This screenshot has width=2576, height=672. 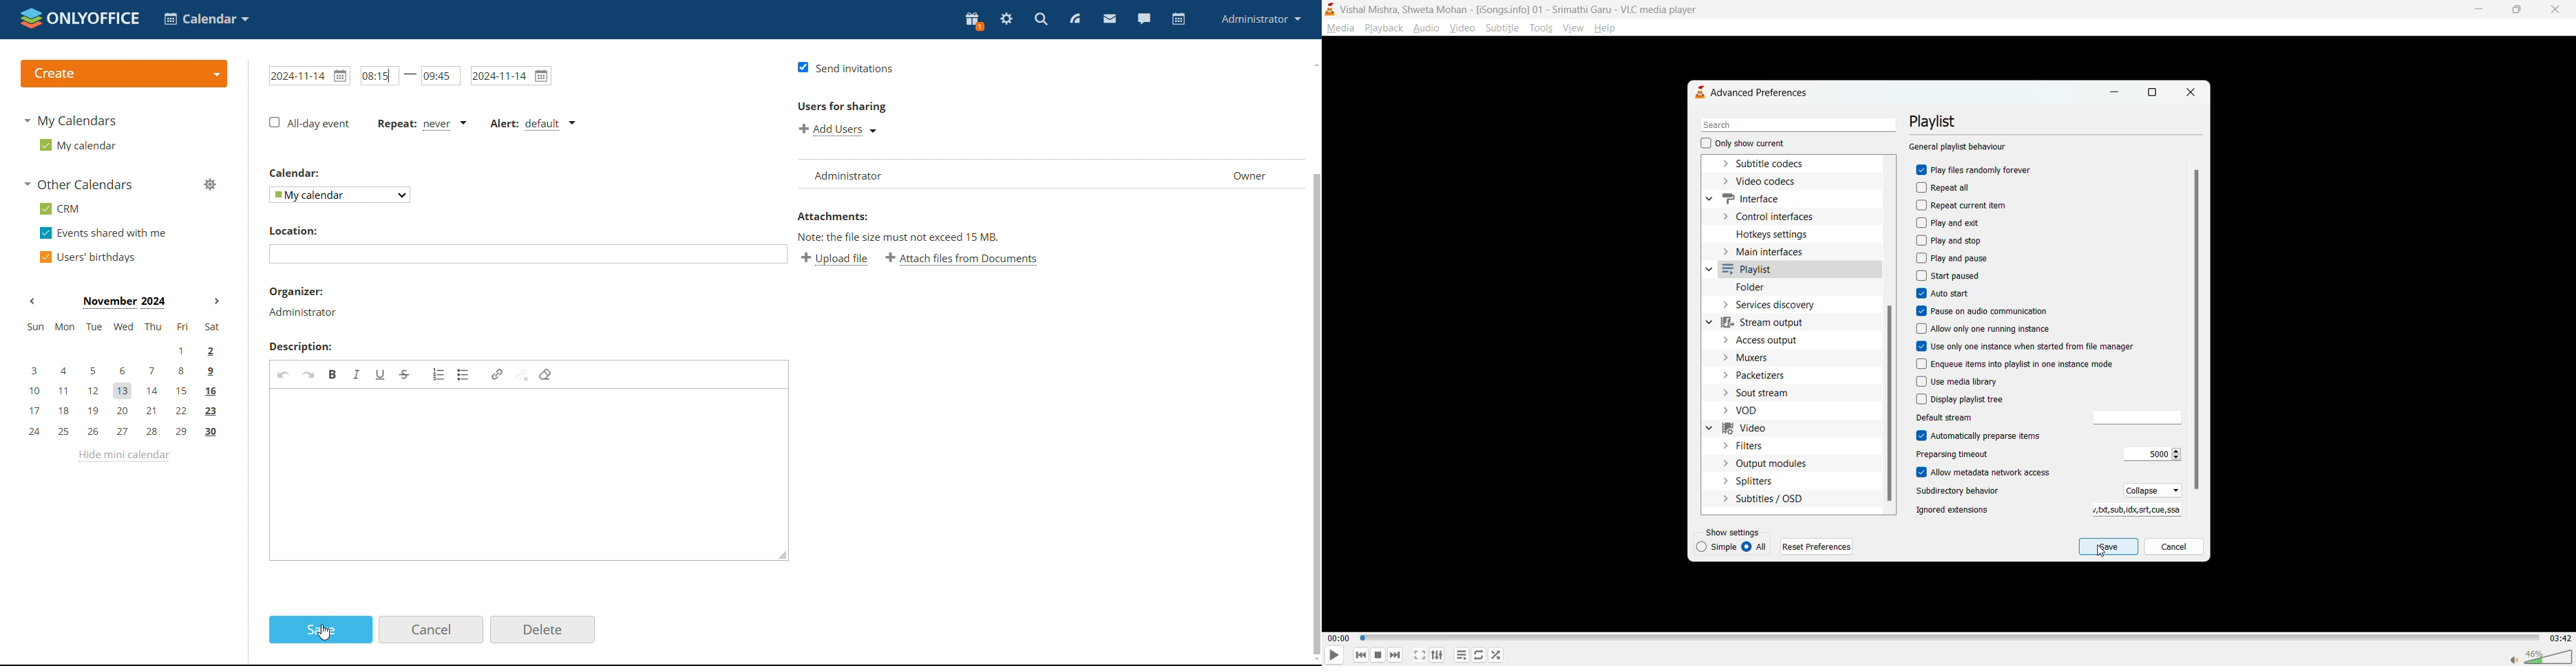 I want to click on reset preferences, so click(x=1819, y=547).